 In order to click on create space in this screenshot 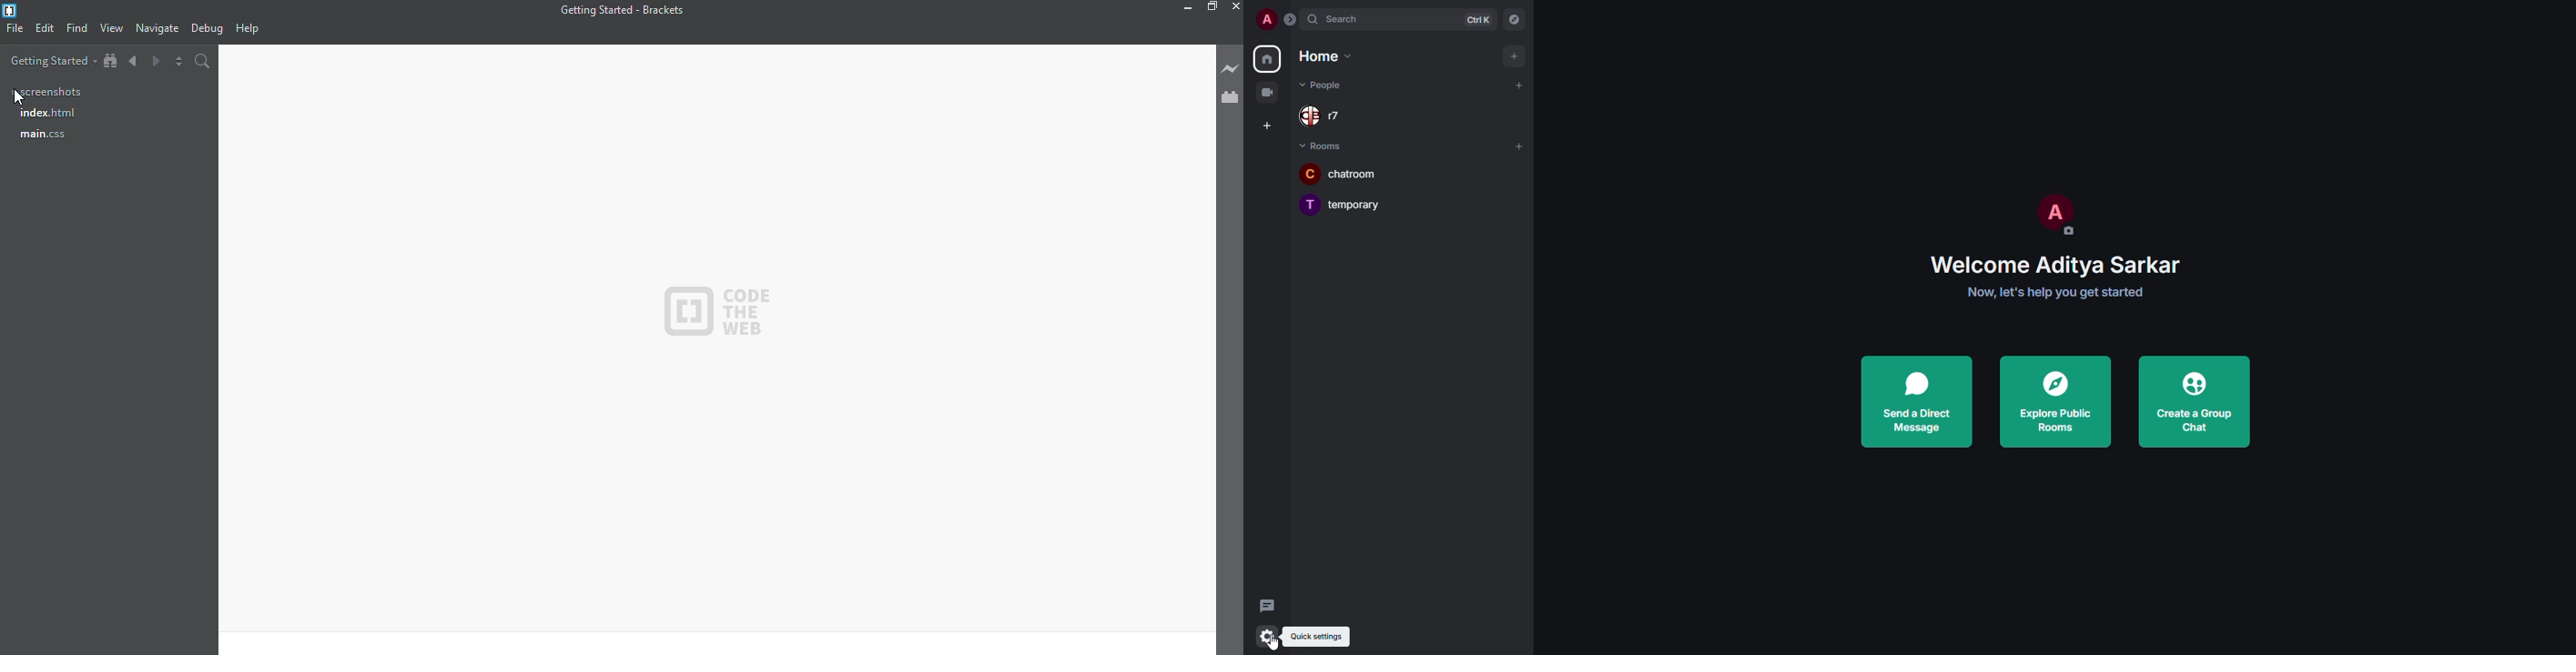, I will do `click(1264, 124)`.